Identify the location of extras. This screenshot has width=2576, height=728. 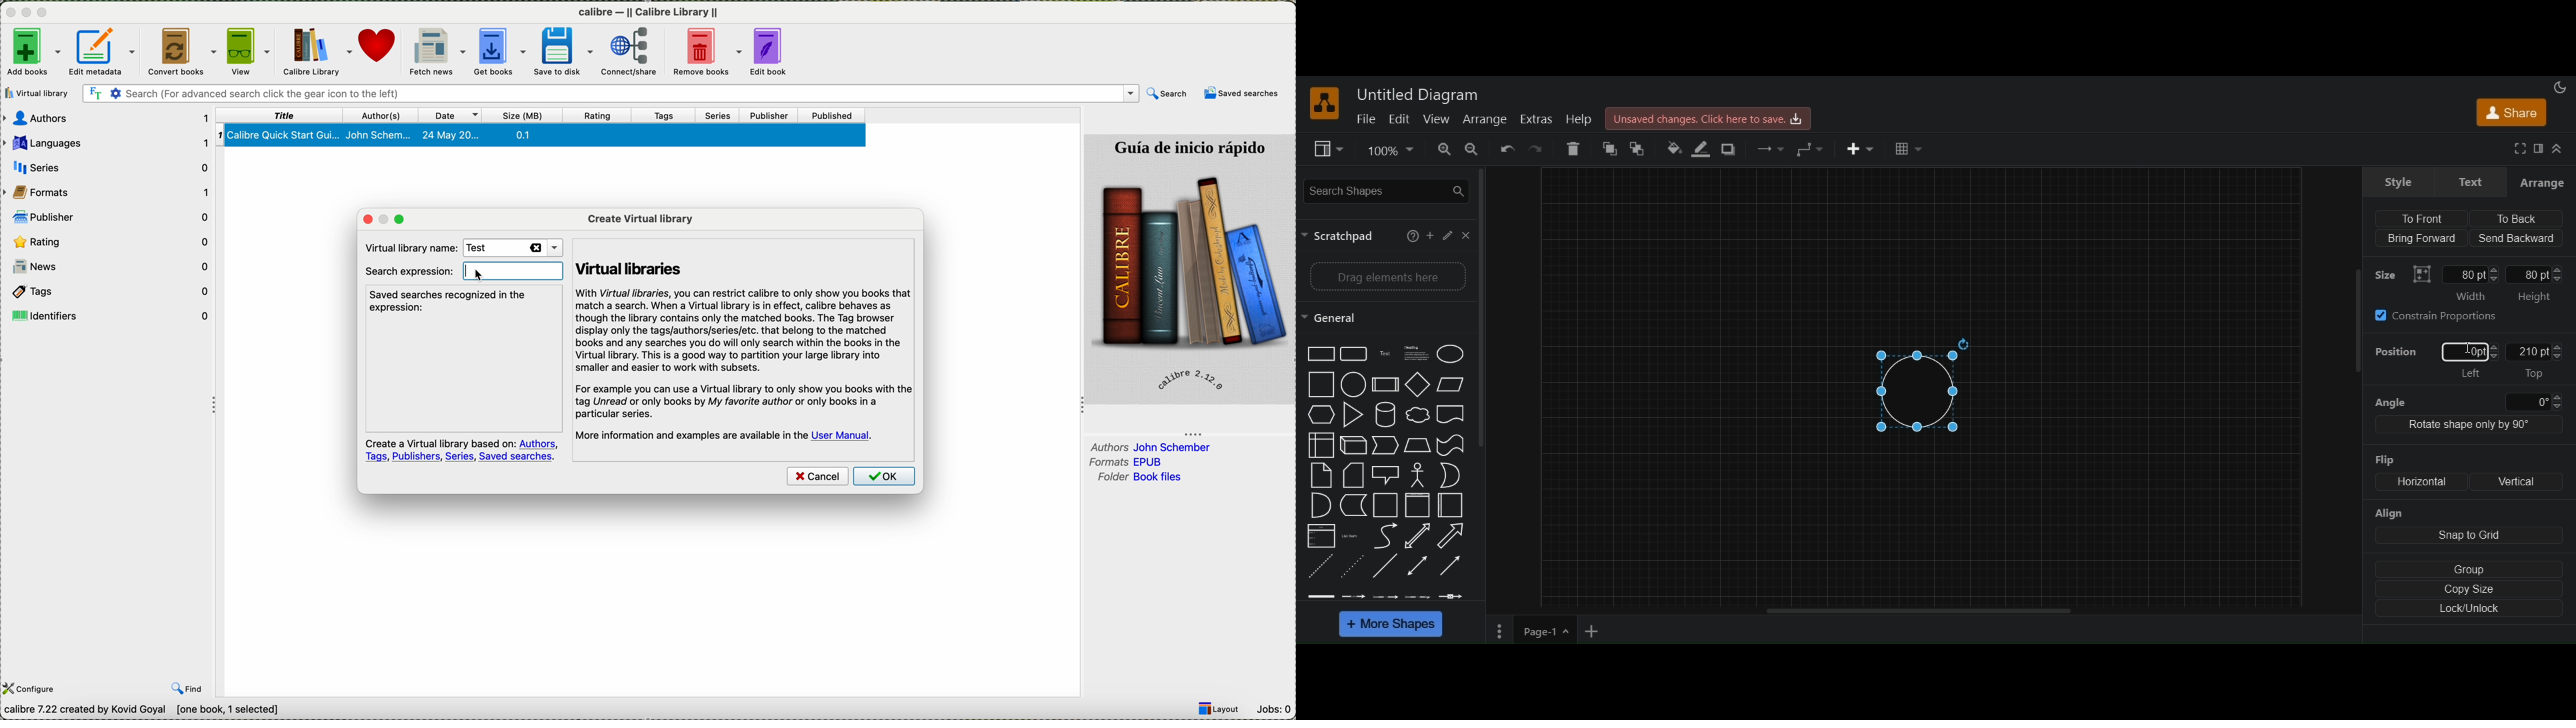
(1536, 120).